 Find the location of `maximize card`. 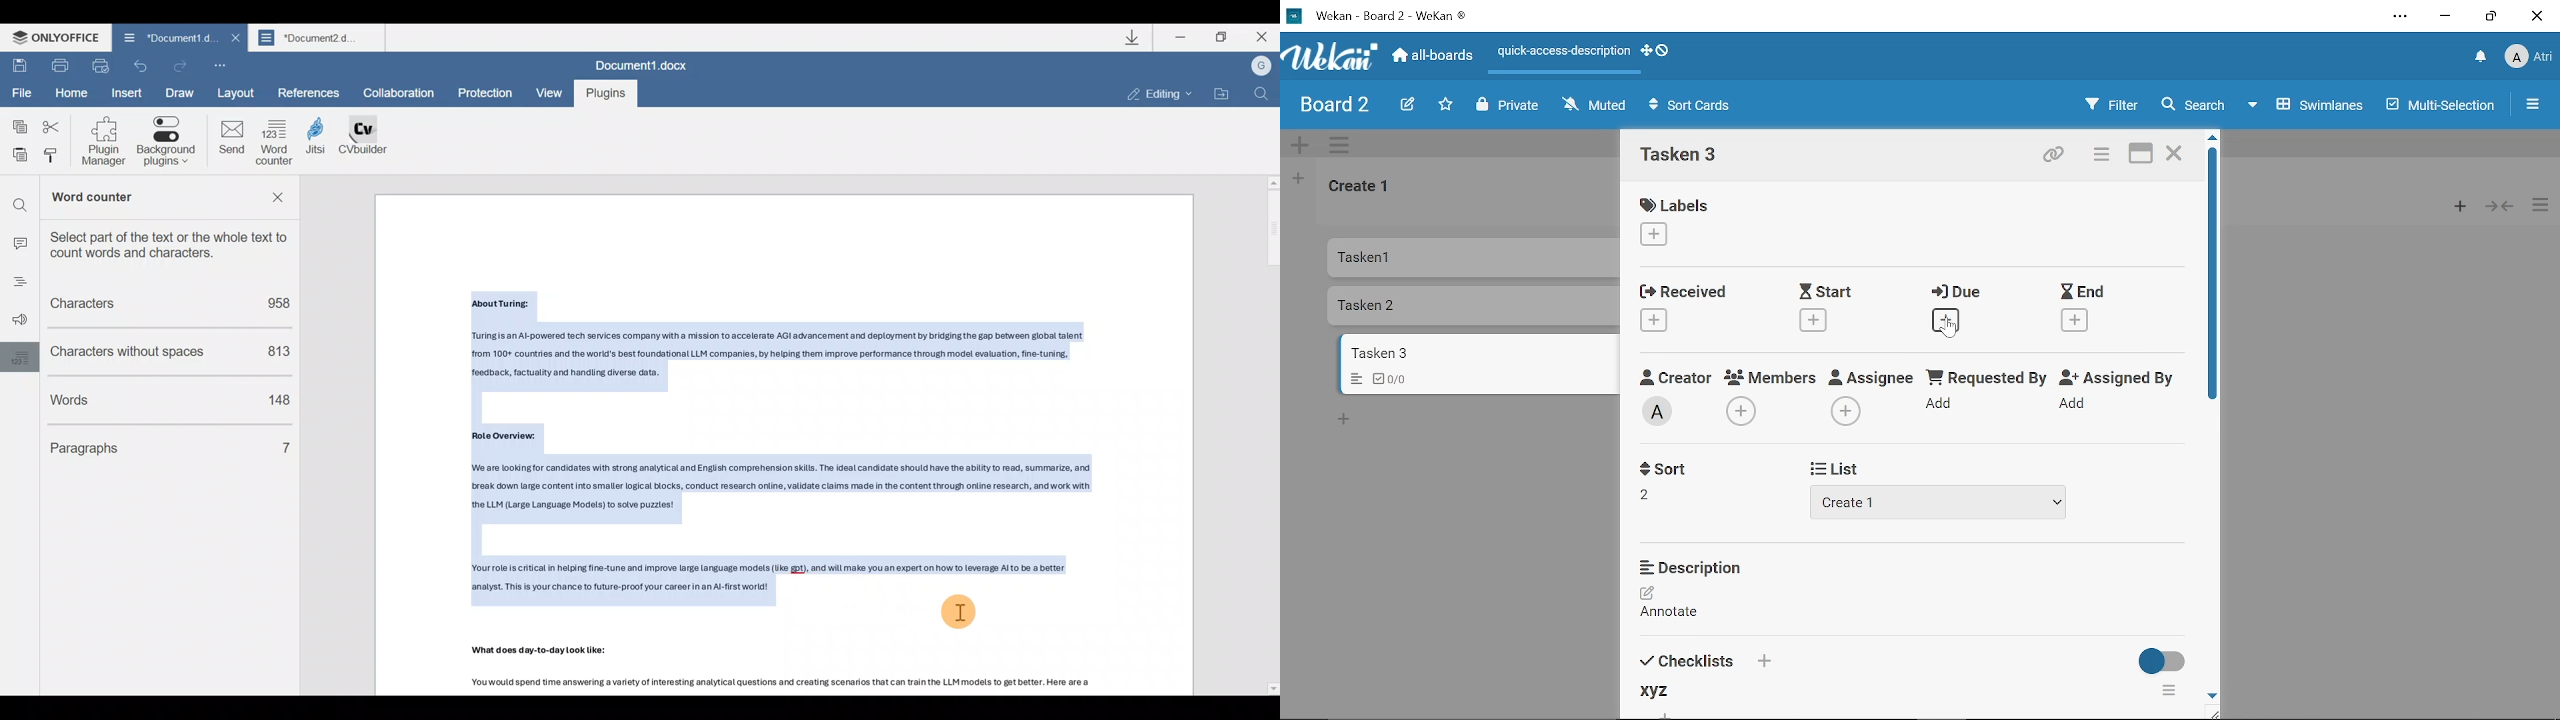

maximize card is located at coordinates (2141, 155).